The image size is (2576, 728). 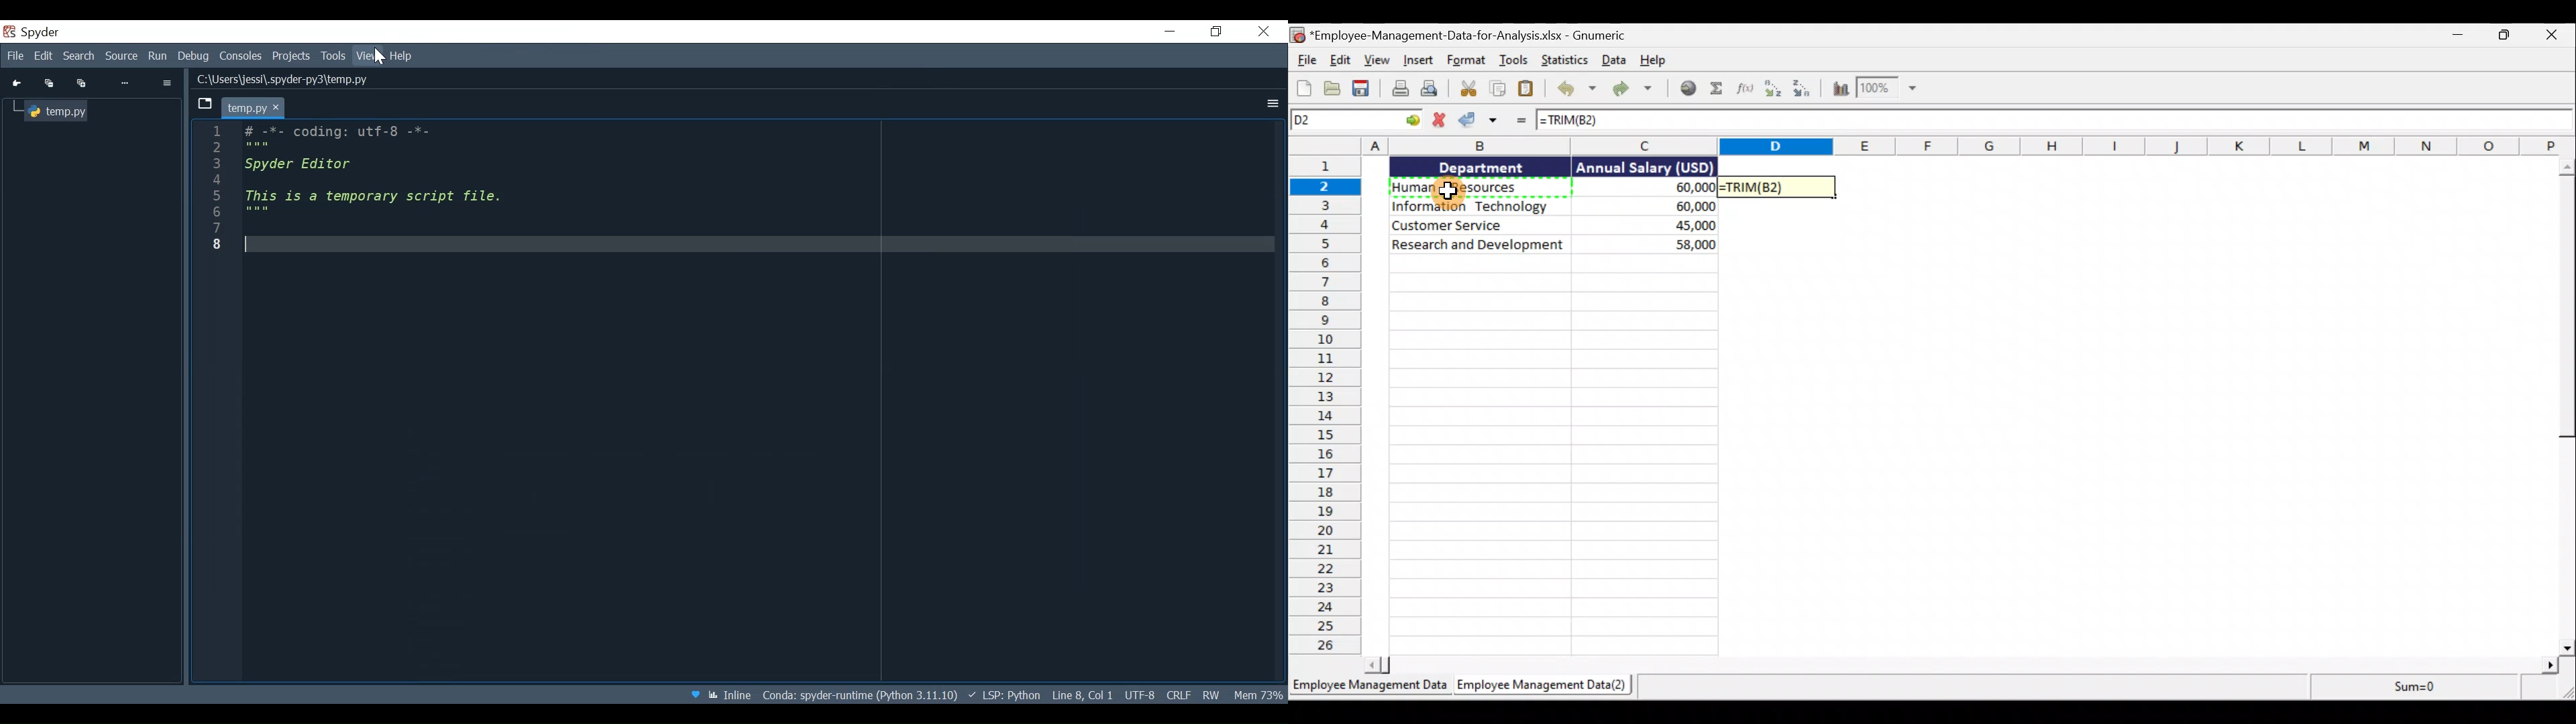 What do you see at coordinates (1303, 88) in the screenshot?
I see `Create a new workbook` at bounding box center [1303, 88].